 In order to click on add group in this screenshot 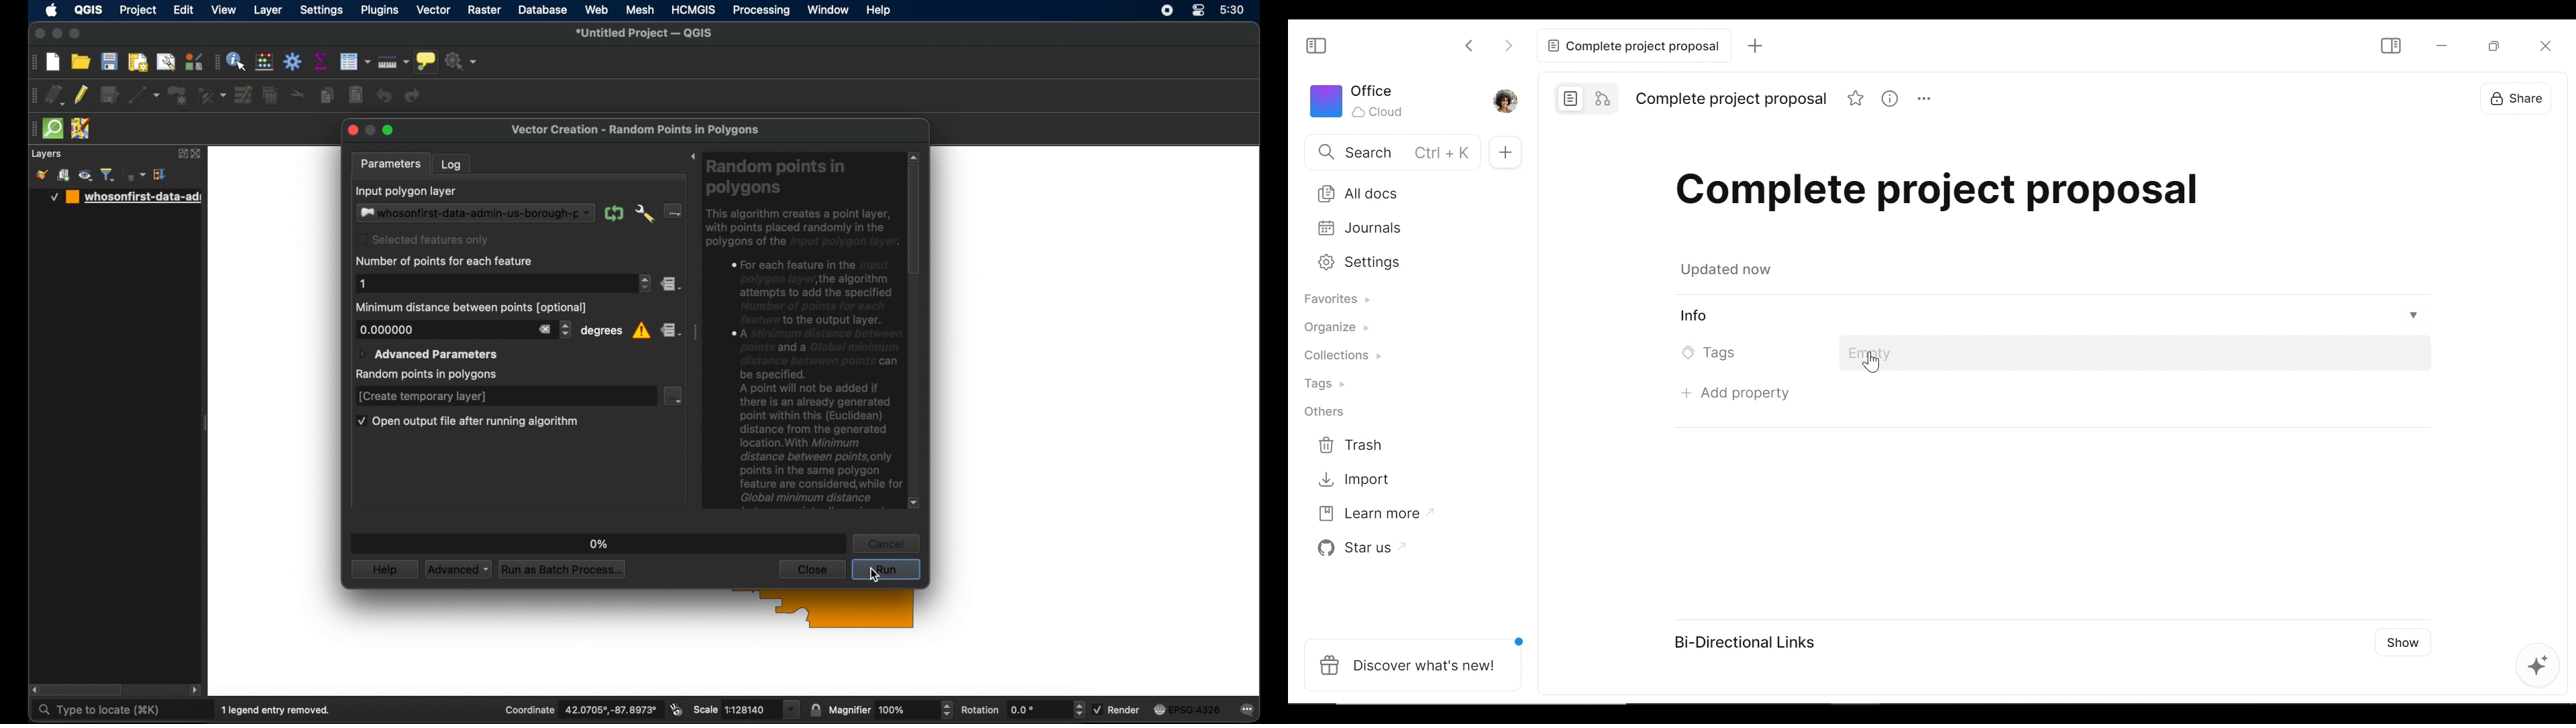, I will do `click(64, 175)`.